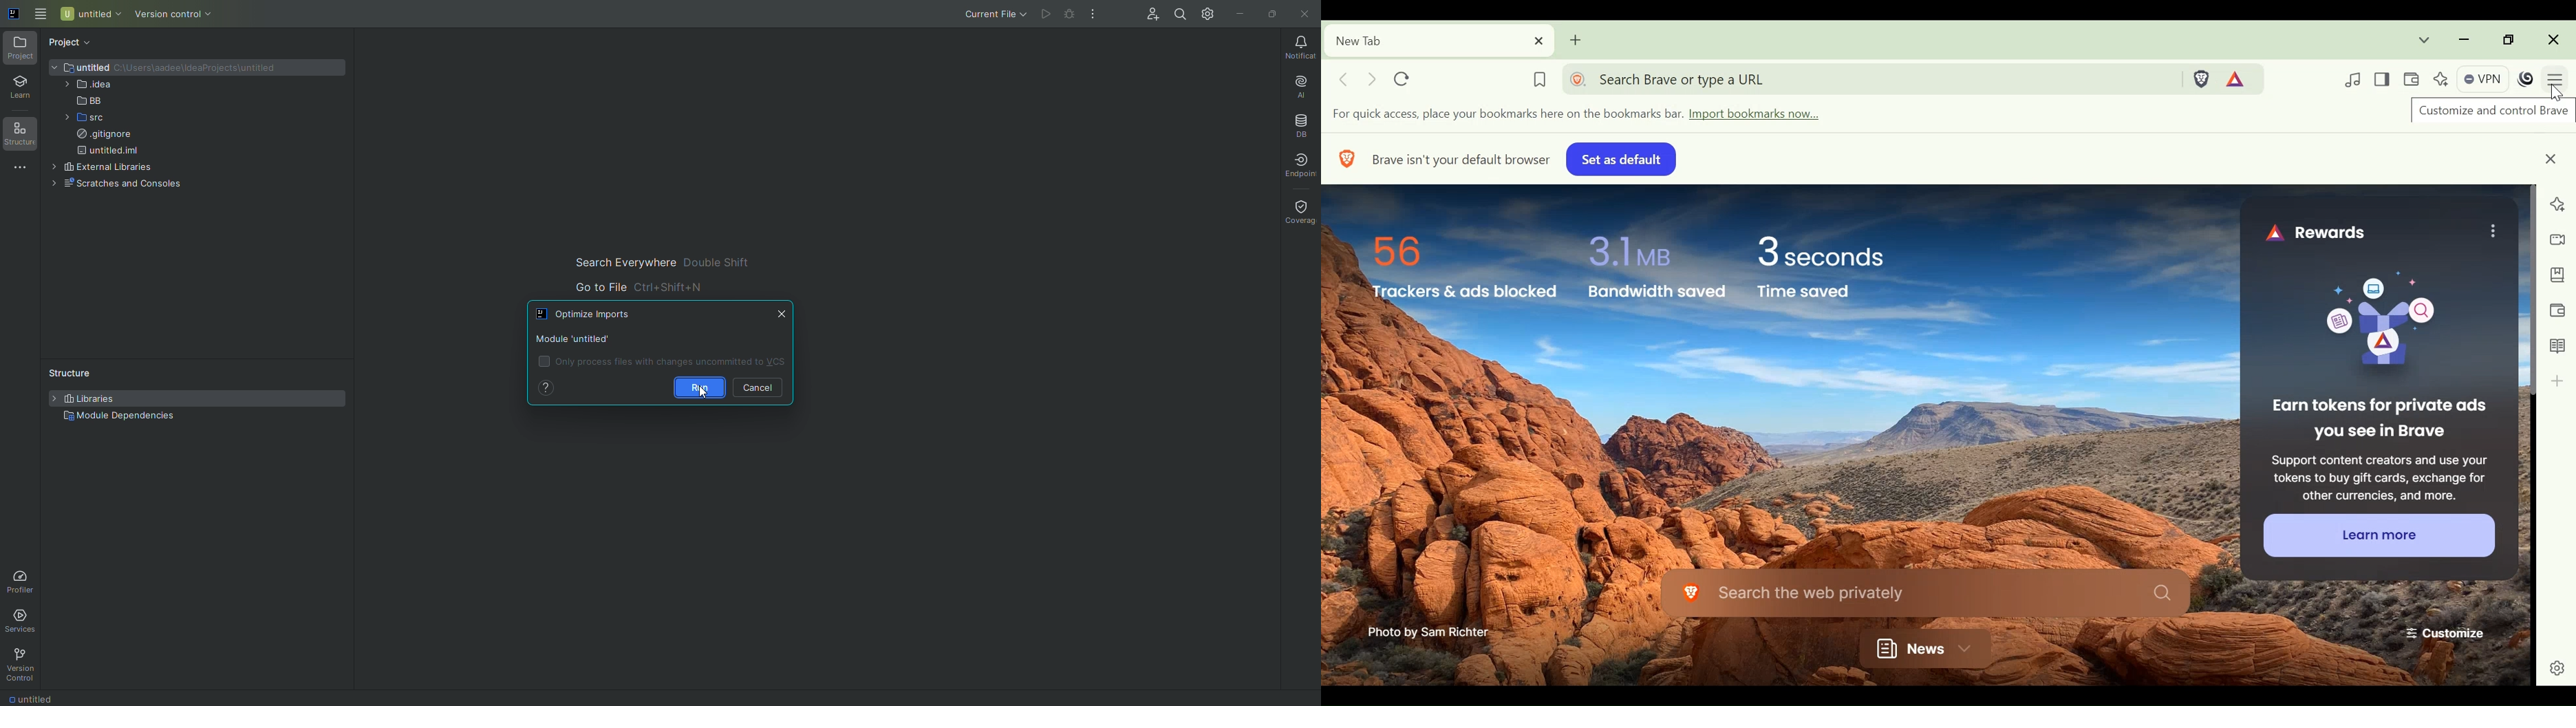 This screenshot has height=728, width=2576. Describe the element at coordinates (2333, 235) in the screenshot. I see `Rewards` at that location.